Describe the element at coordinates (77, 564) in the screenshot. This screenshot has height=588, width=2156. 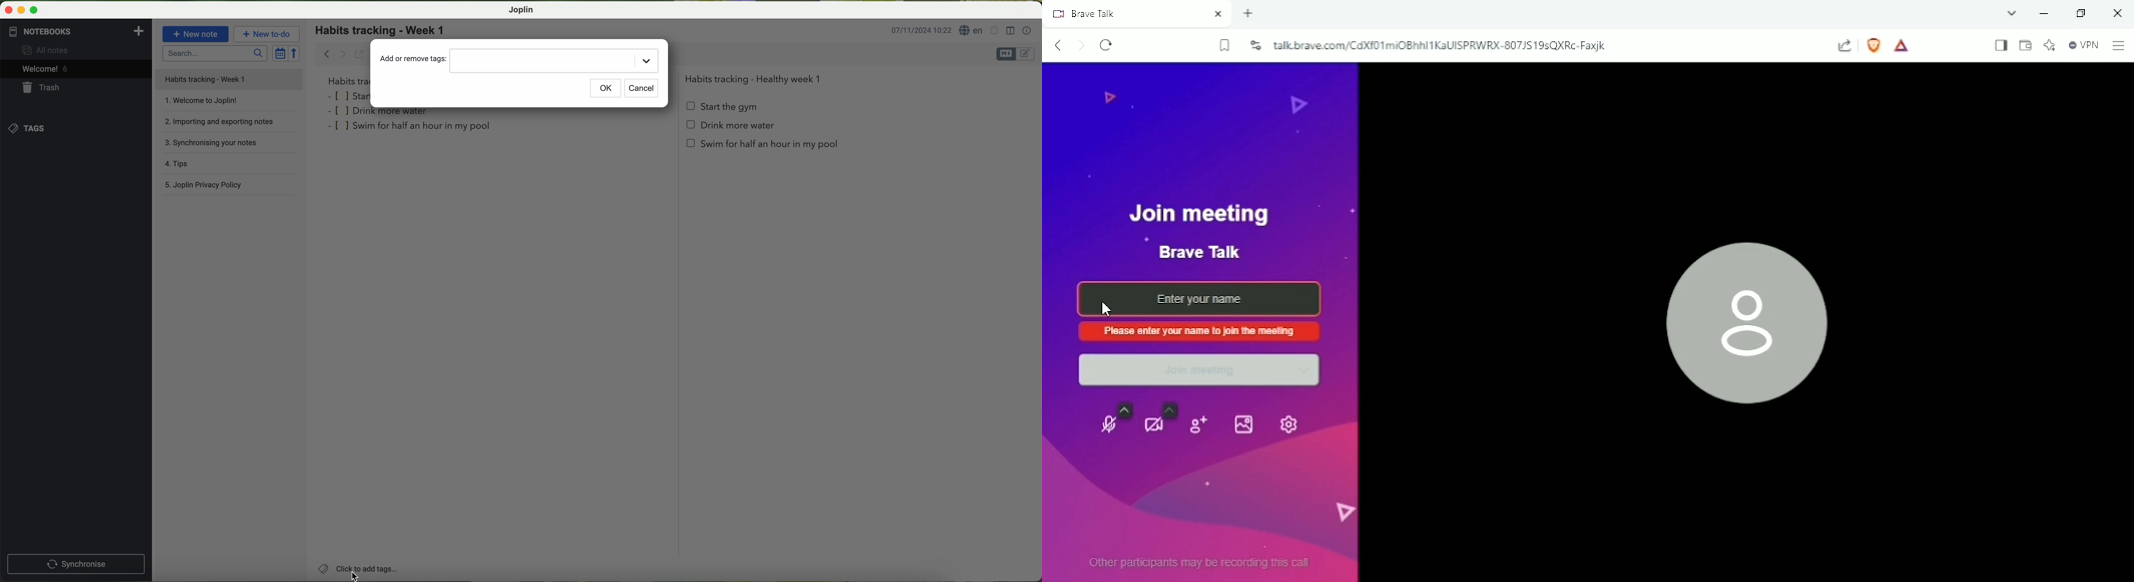
I see `synchronise button` at that location.